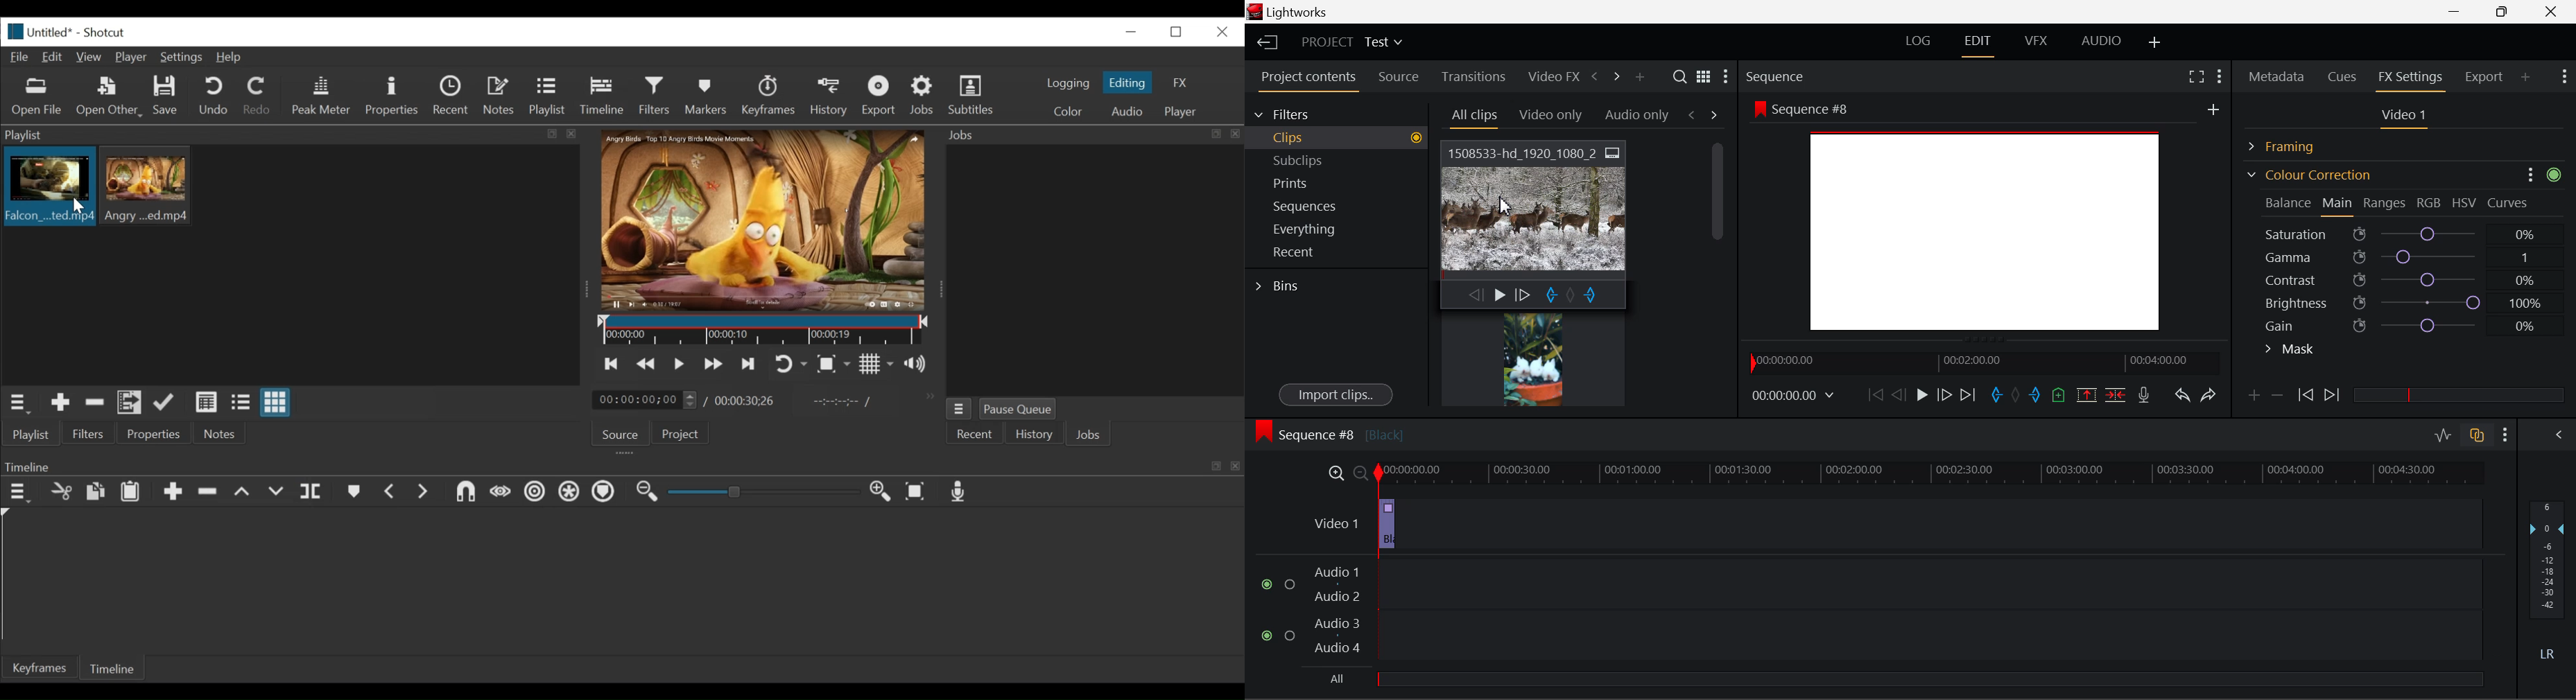 The width and height of the screenshot is (2576, 700). Describe the element at coordinates (2251, 398) in the screenshot. I see `Add keyframe` at that location.